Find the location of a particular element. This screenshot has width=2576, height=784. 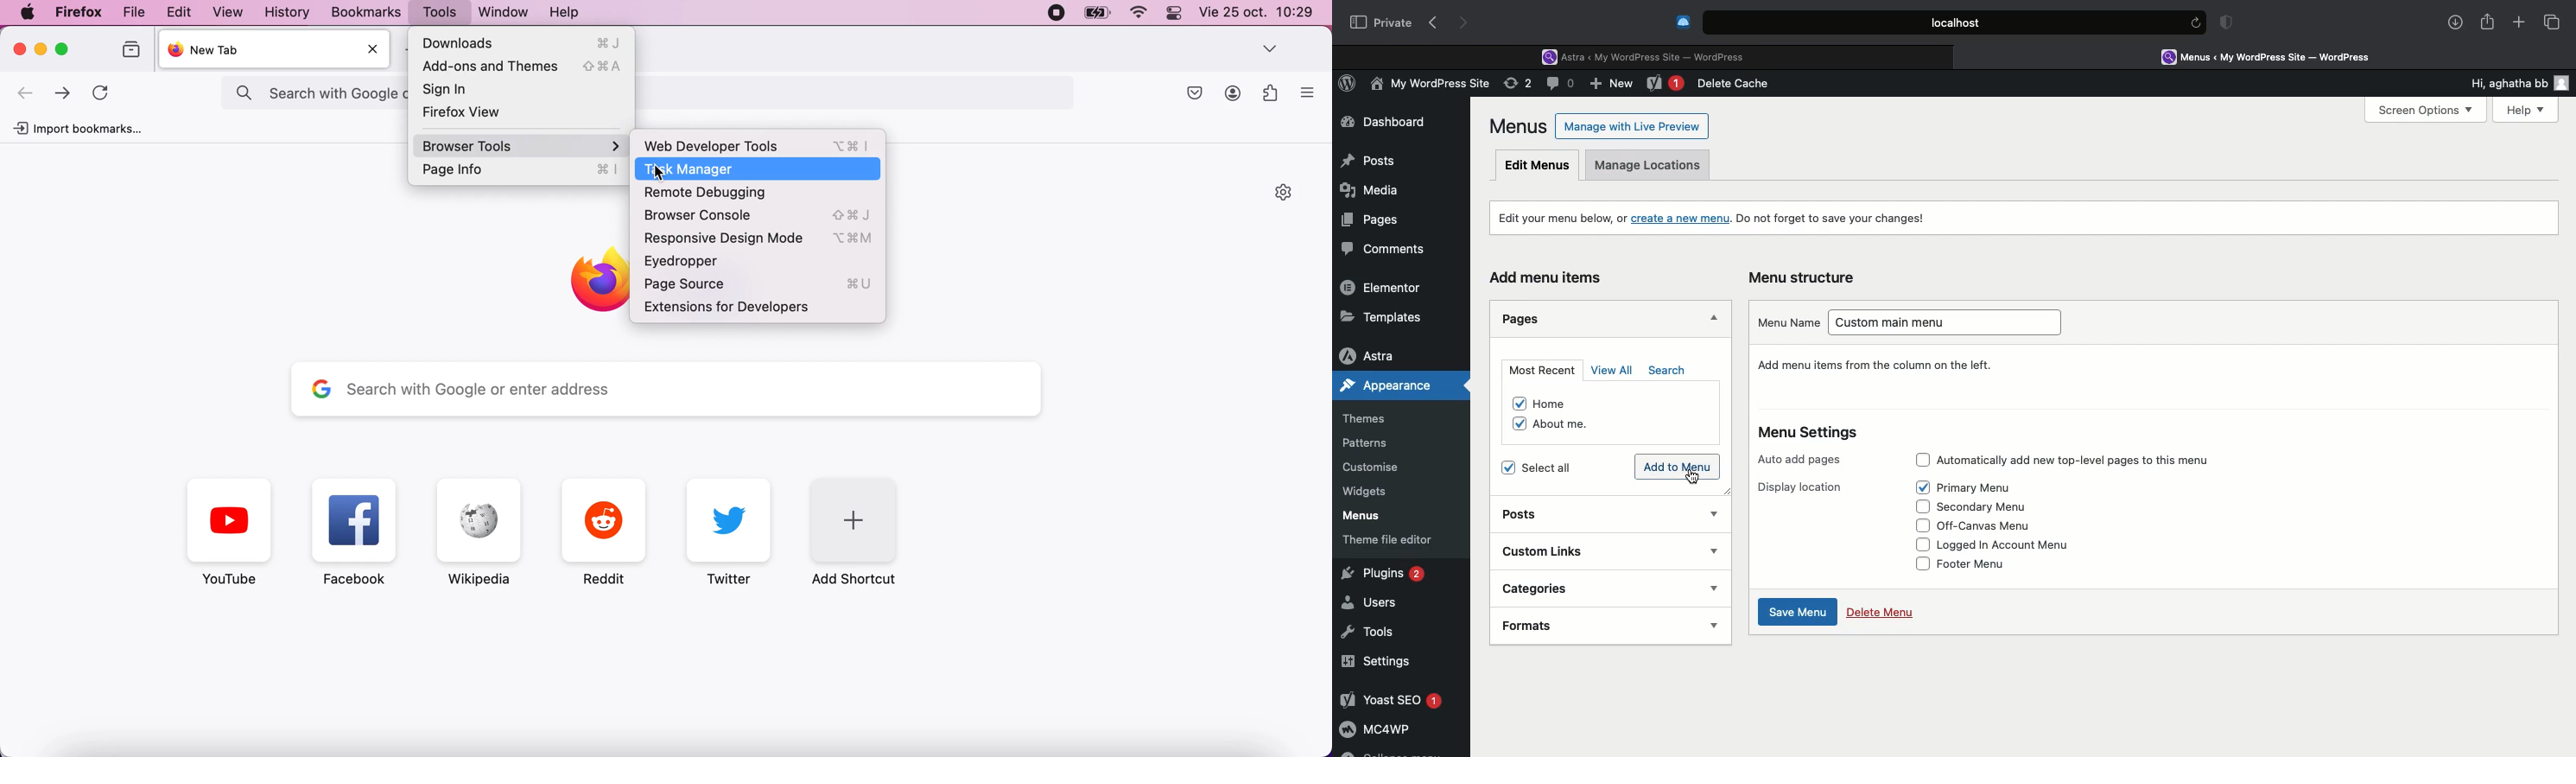

Remote Debugging is located at coordinates (761, 193).